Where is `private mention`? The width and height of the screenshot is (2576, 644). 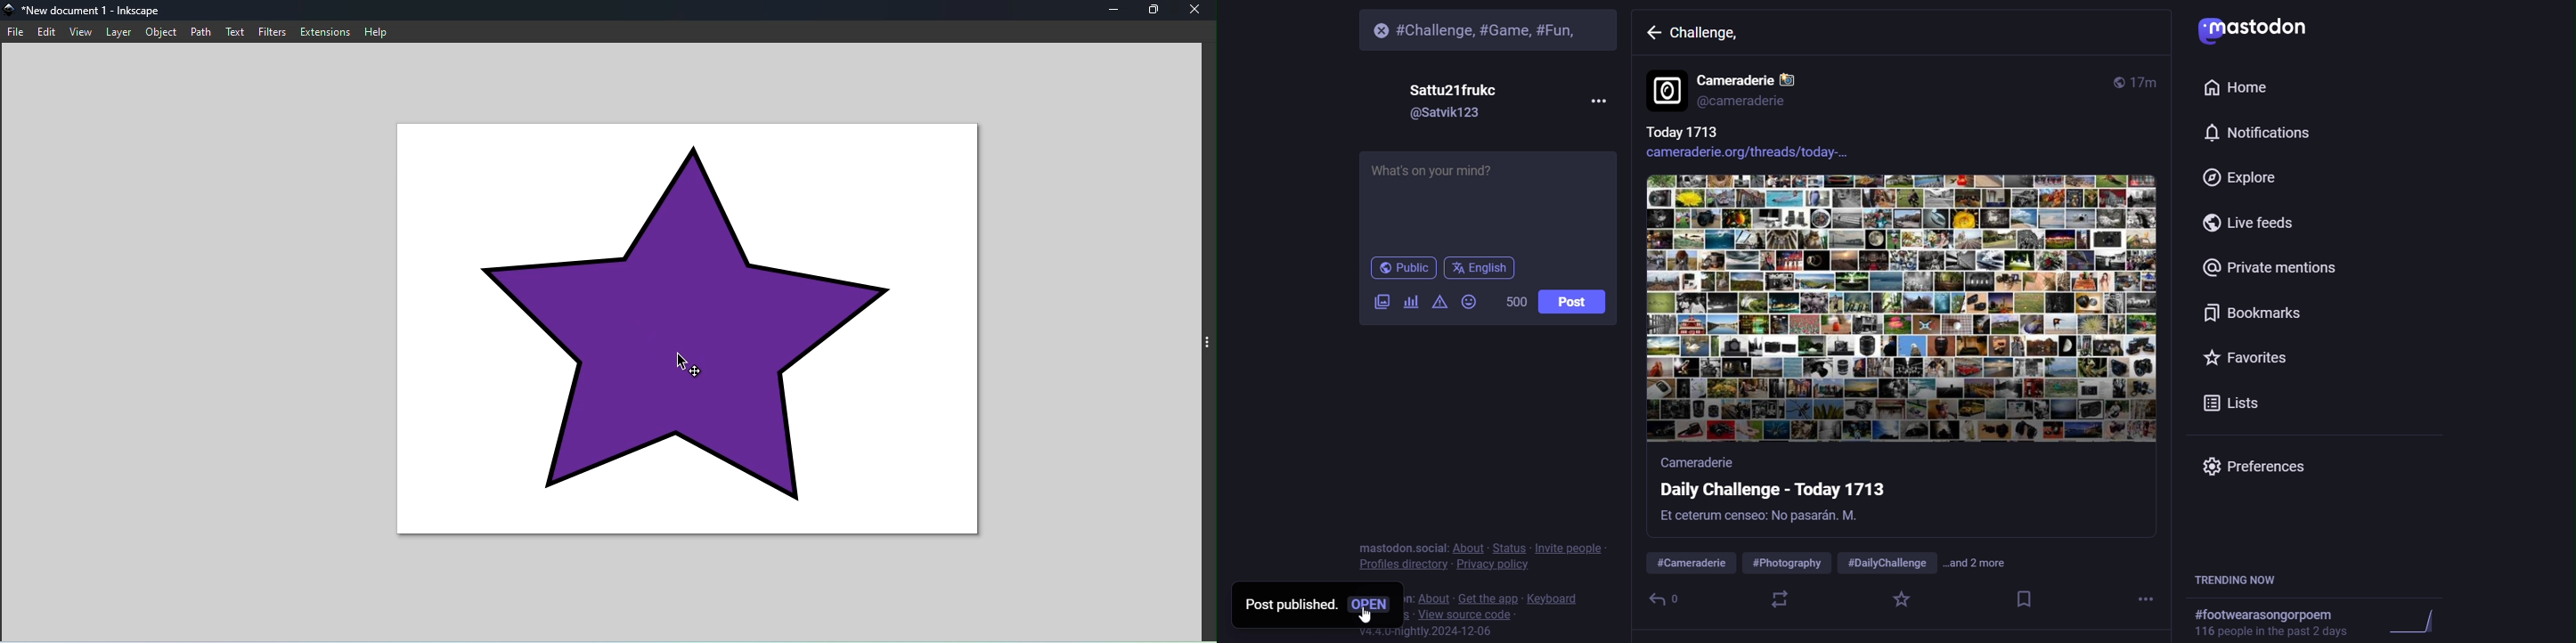 private mention is located at coordinates (2271, 268).